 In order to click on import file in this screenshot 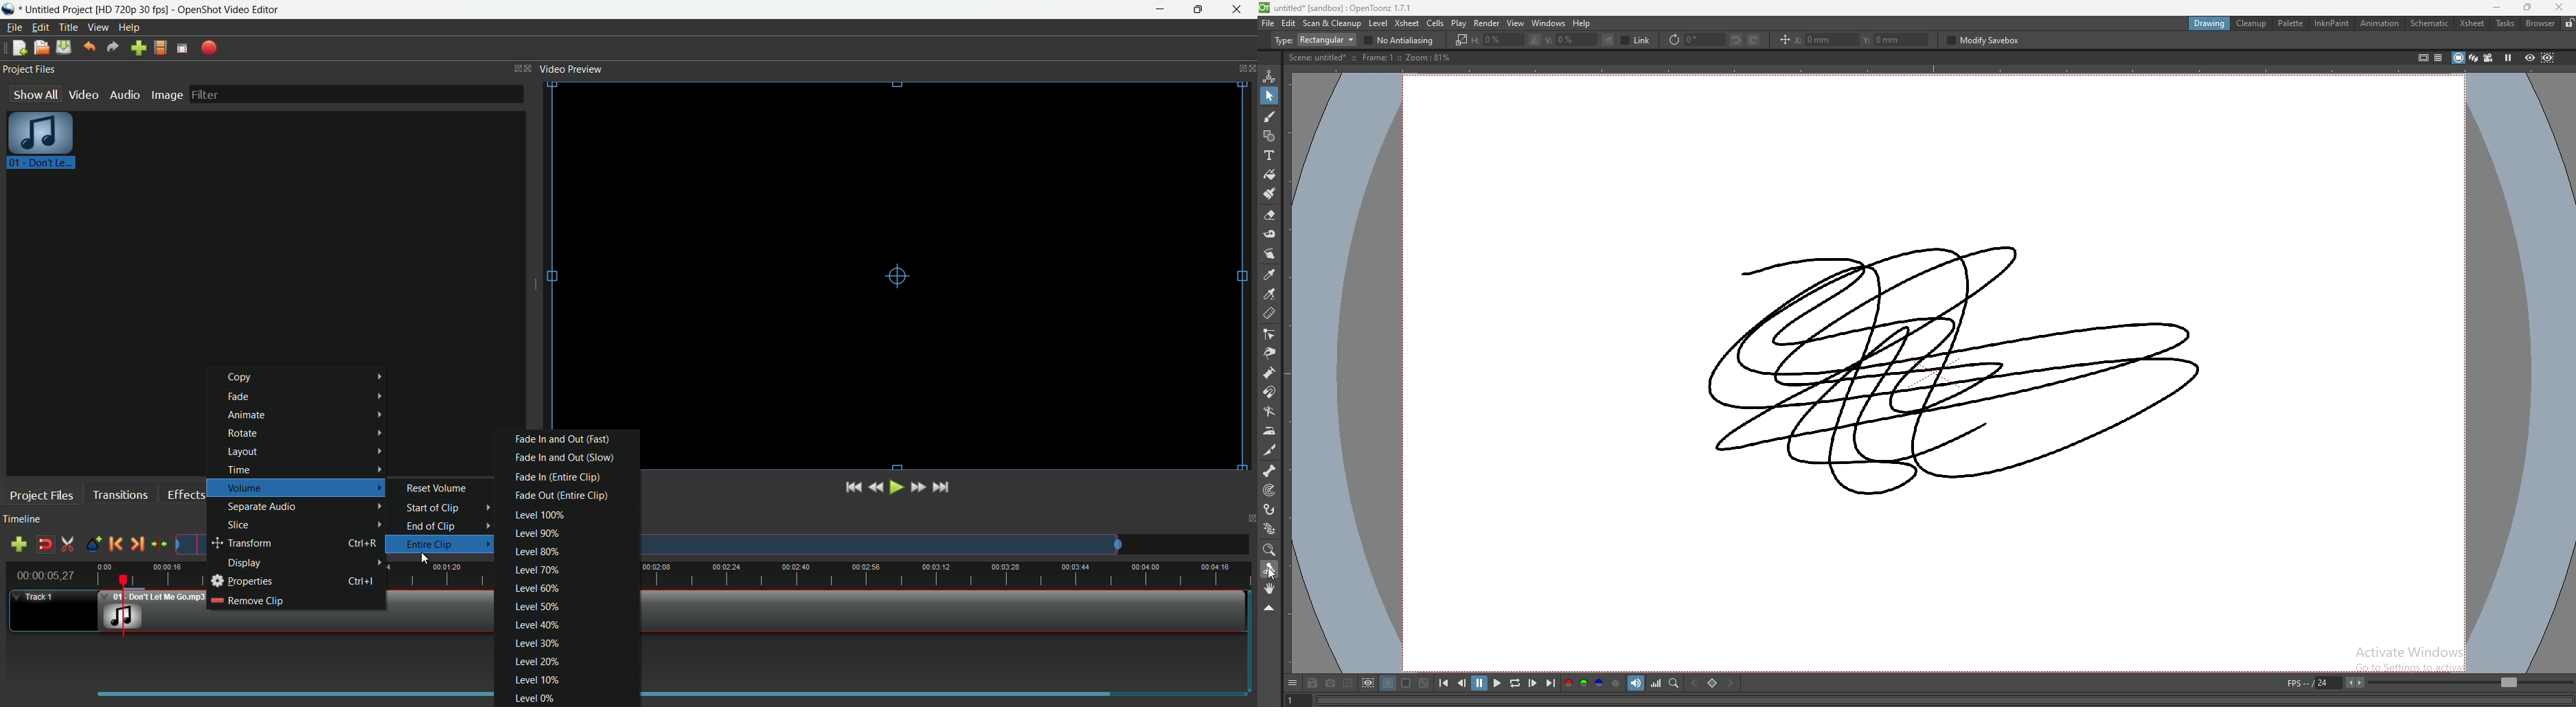, I will do `click(140, 48)`.